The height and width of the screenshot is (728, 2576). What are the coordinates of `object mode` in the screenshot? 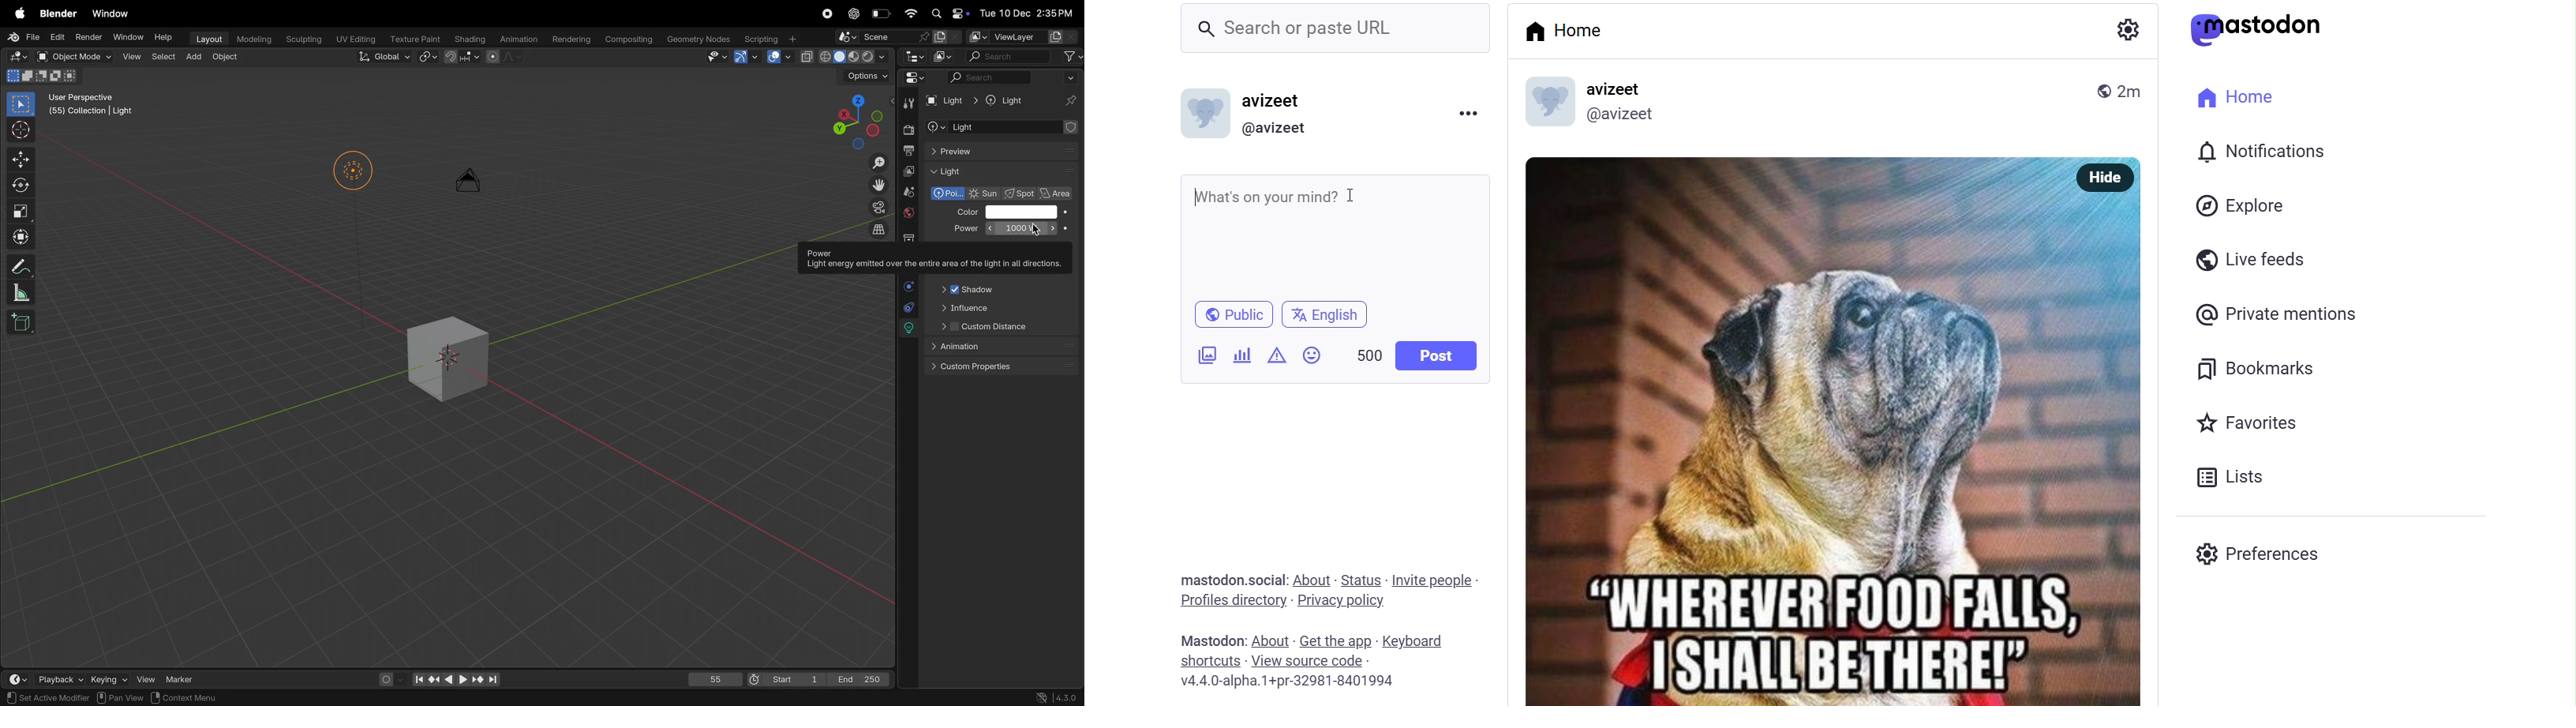 It's located at (73, 56).